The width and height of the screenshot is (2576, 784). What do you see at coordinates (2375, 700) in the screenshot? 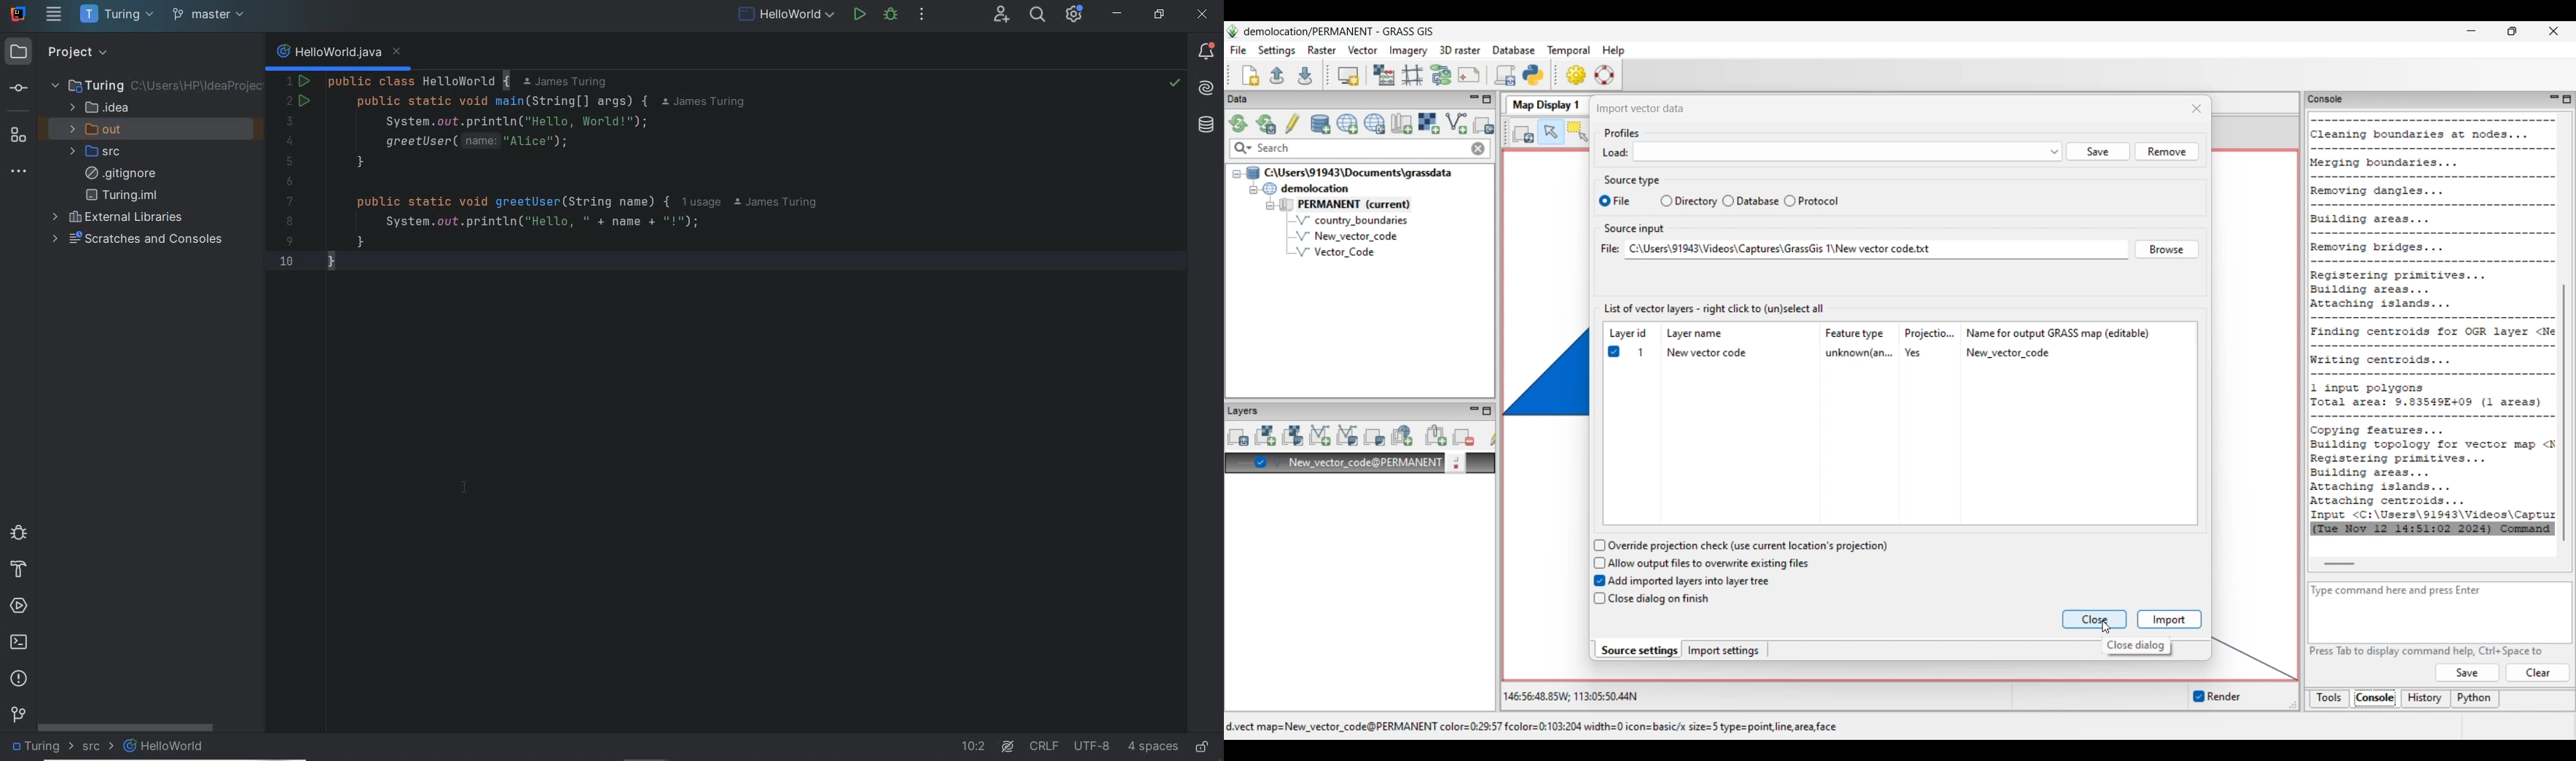
I see `Console` at bounding box center [2375, 700].